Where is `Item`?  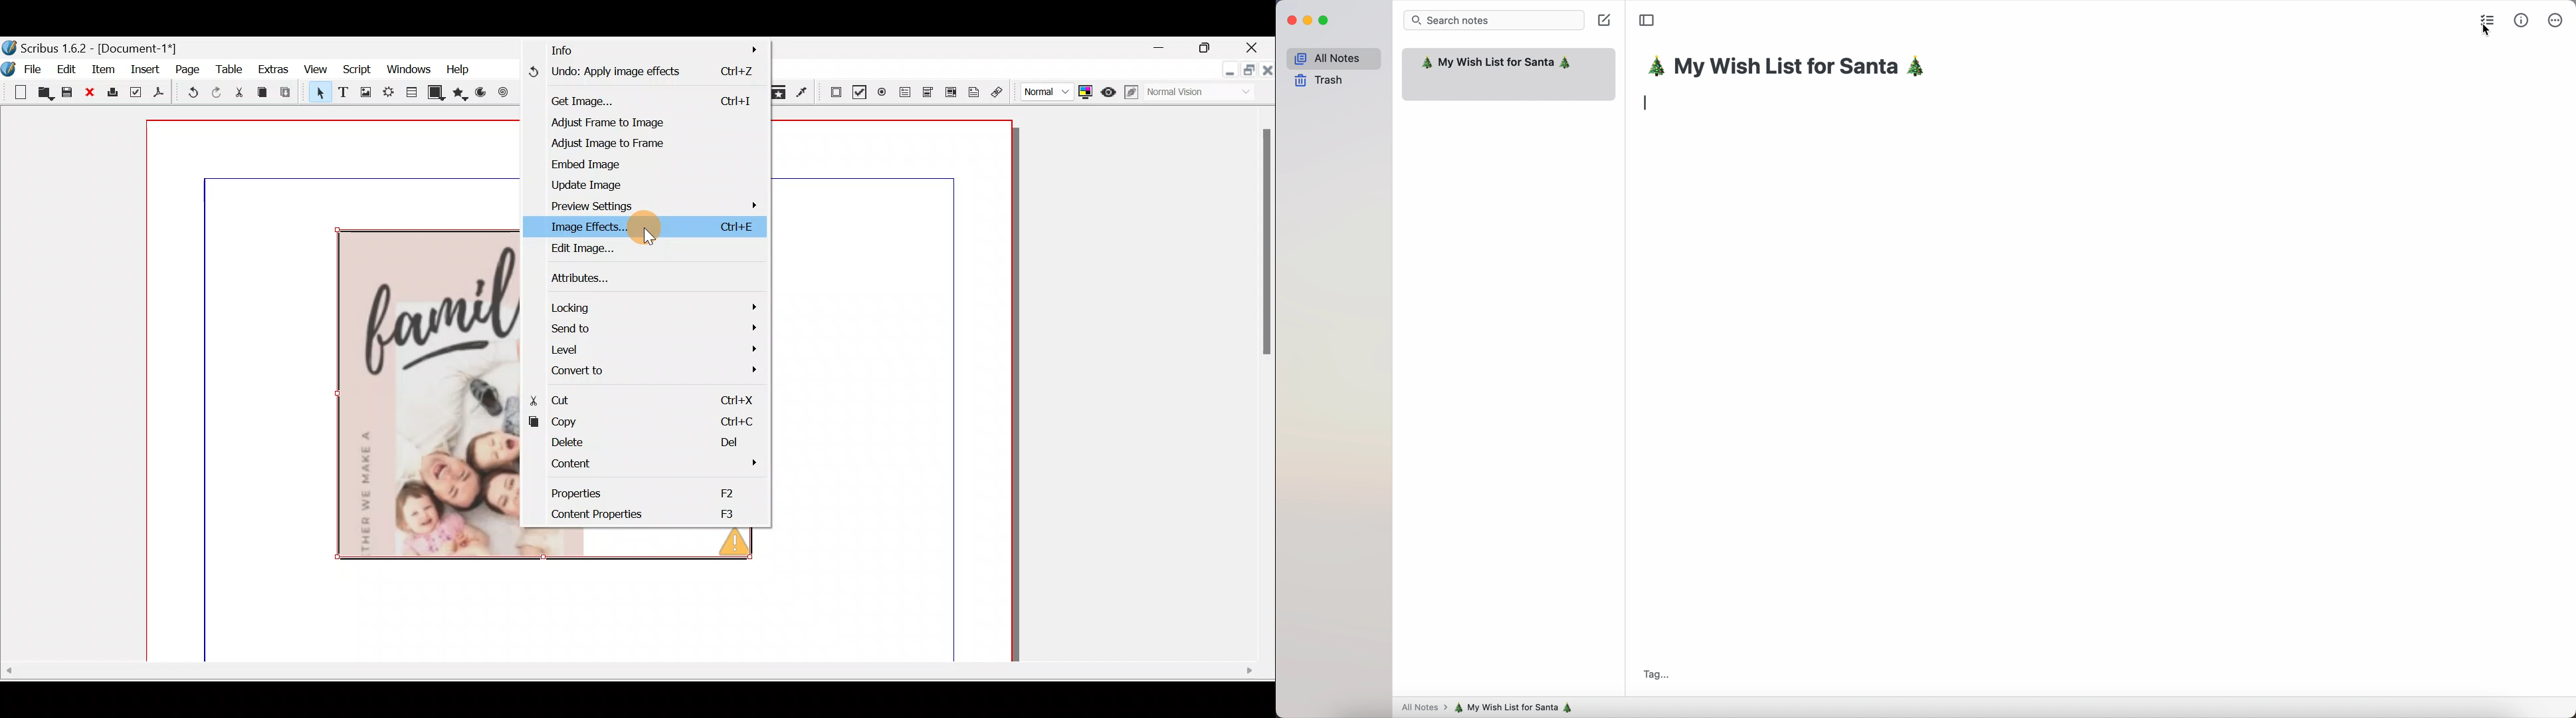
Item is located at coordinates (102, 68).